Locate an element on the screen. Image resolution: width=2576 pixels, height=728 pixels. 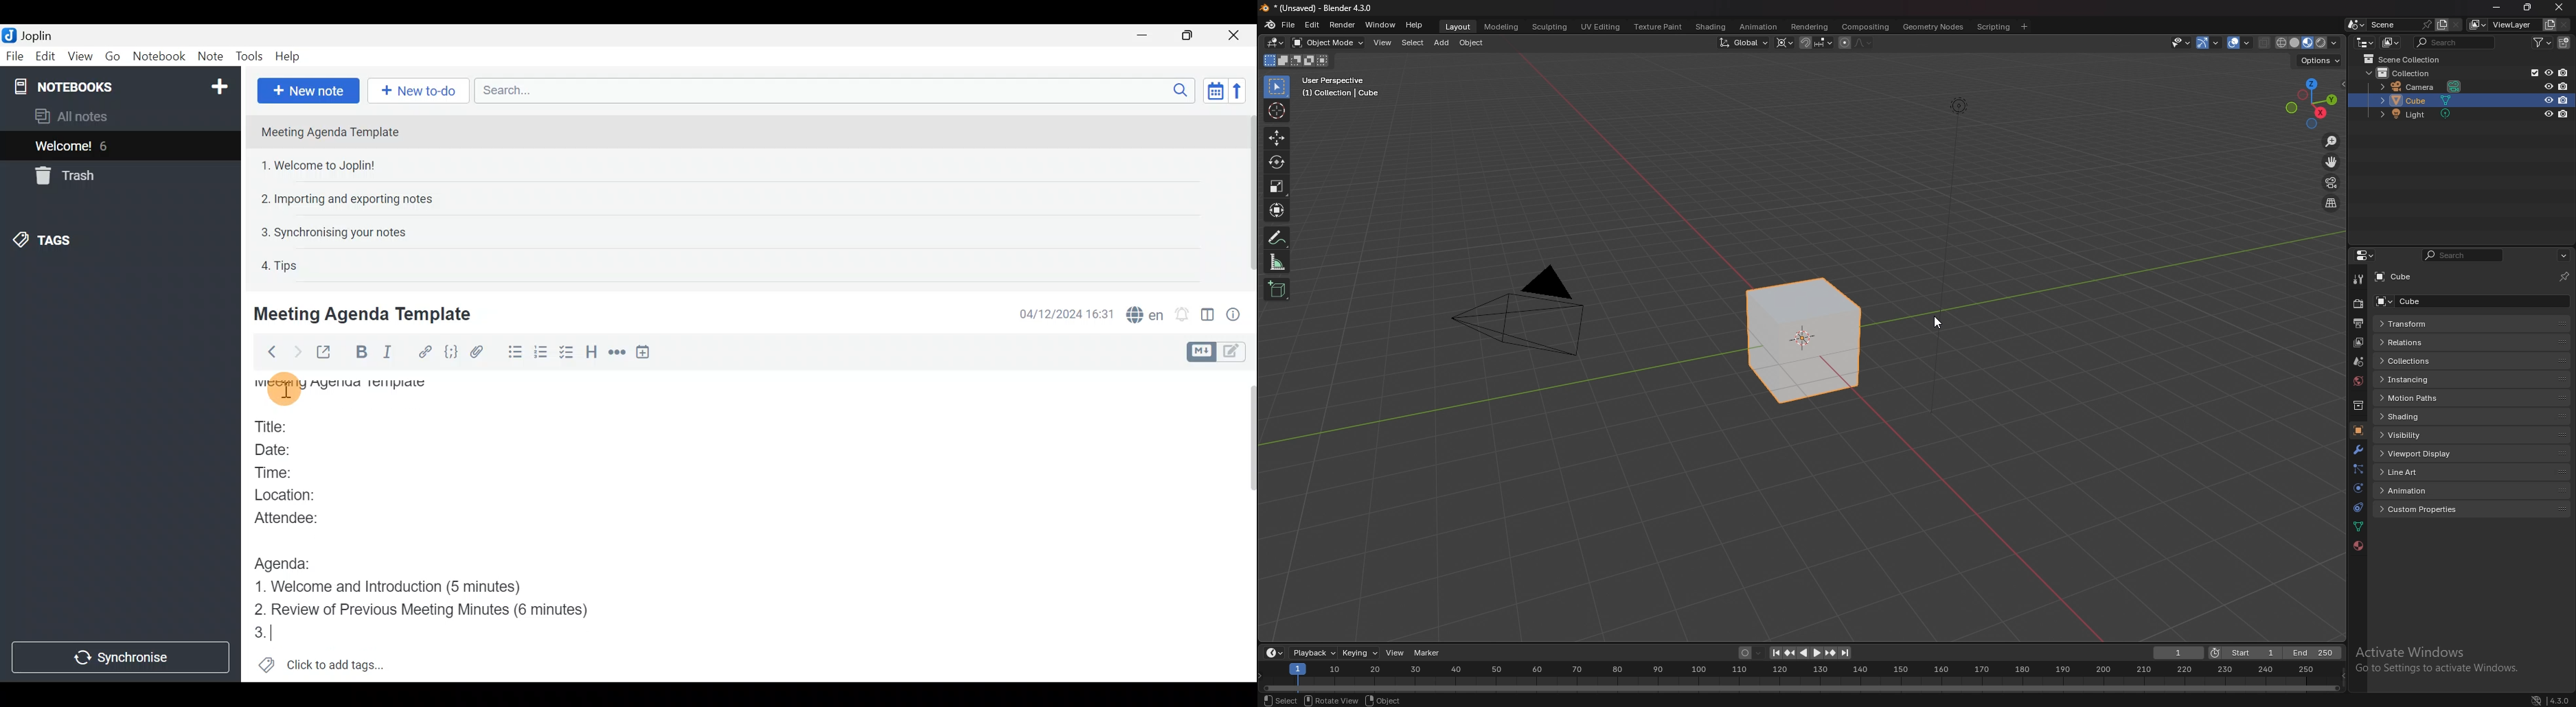
Reverse sort order is located at coordinates (1239, 91).